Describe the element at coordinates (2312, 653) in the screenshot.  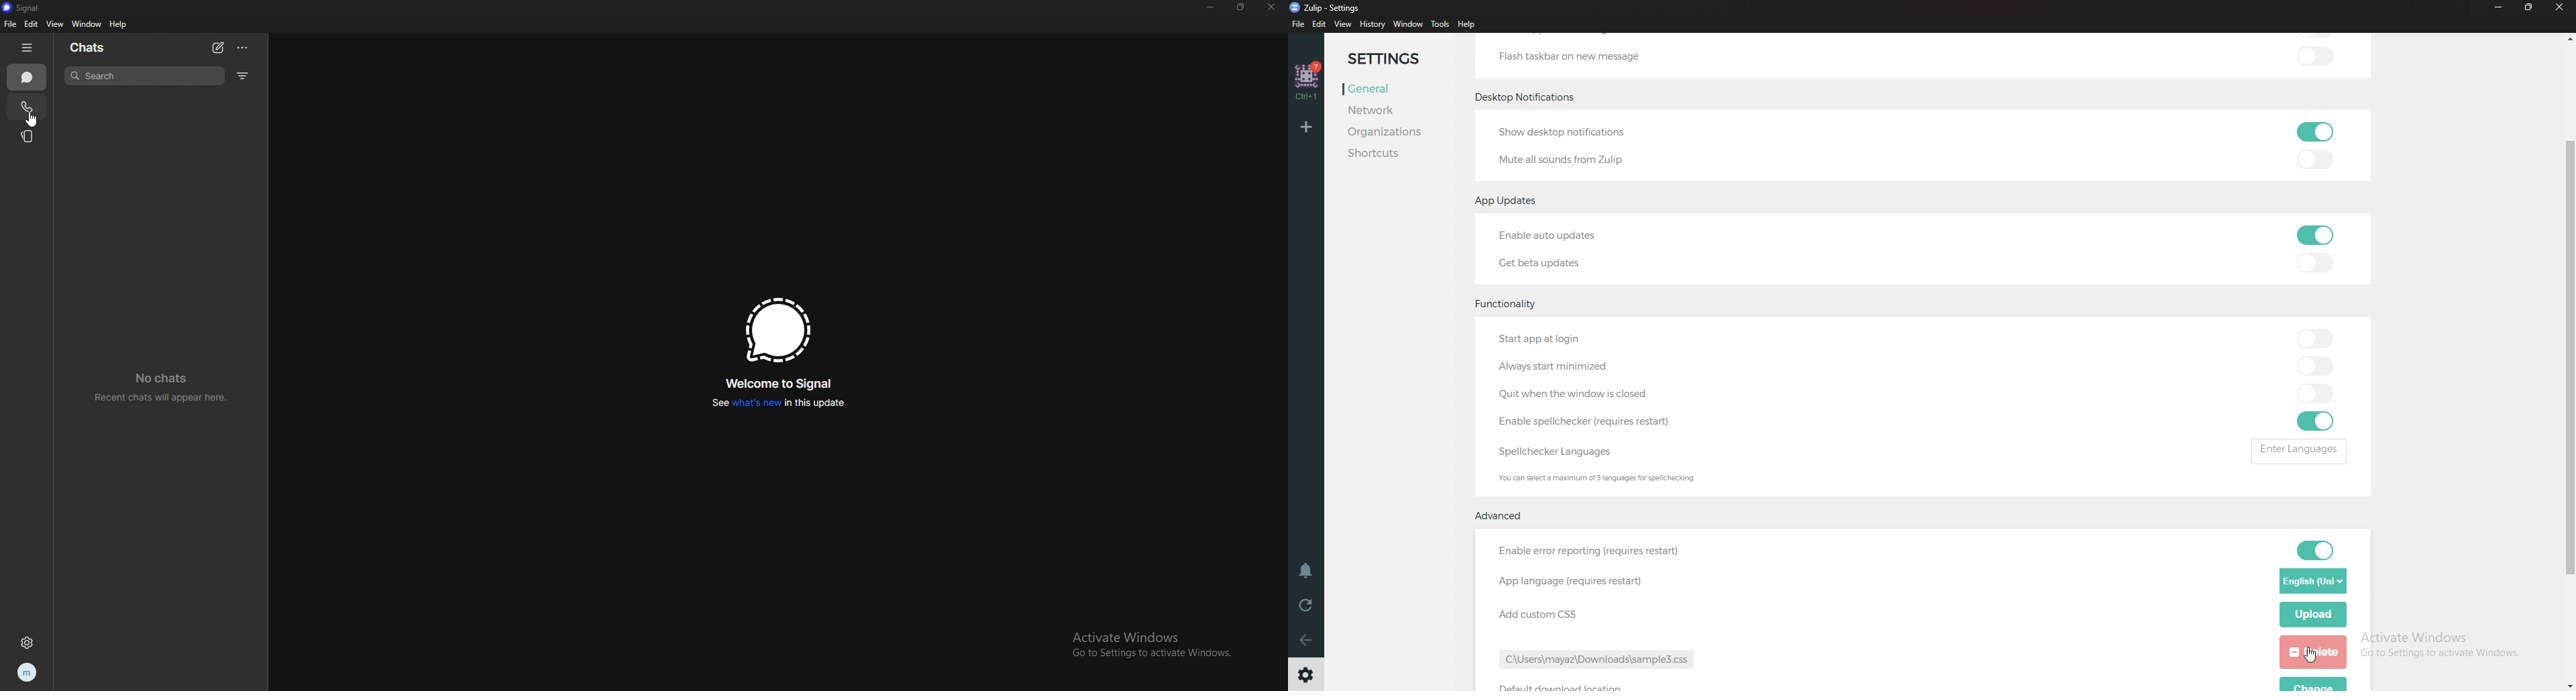
I see `delete` at that location.